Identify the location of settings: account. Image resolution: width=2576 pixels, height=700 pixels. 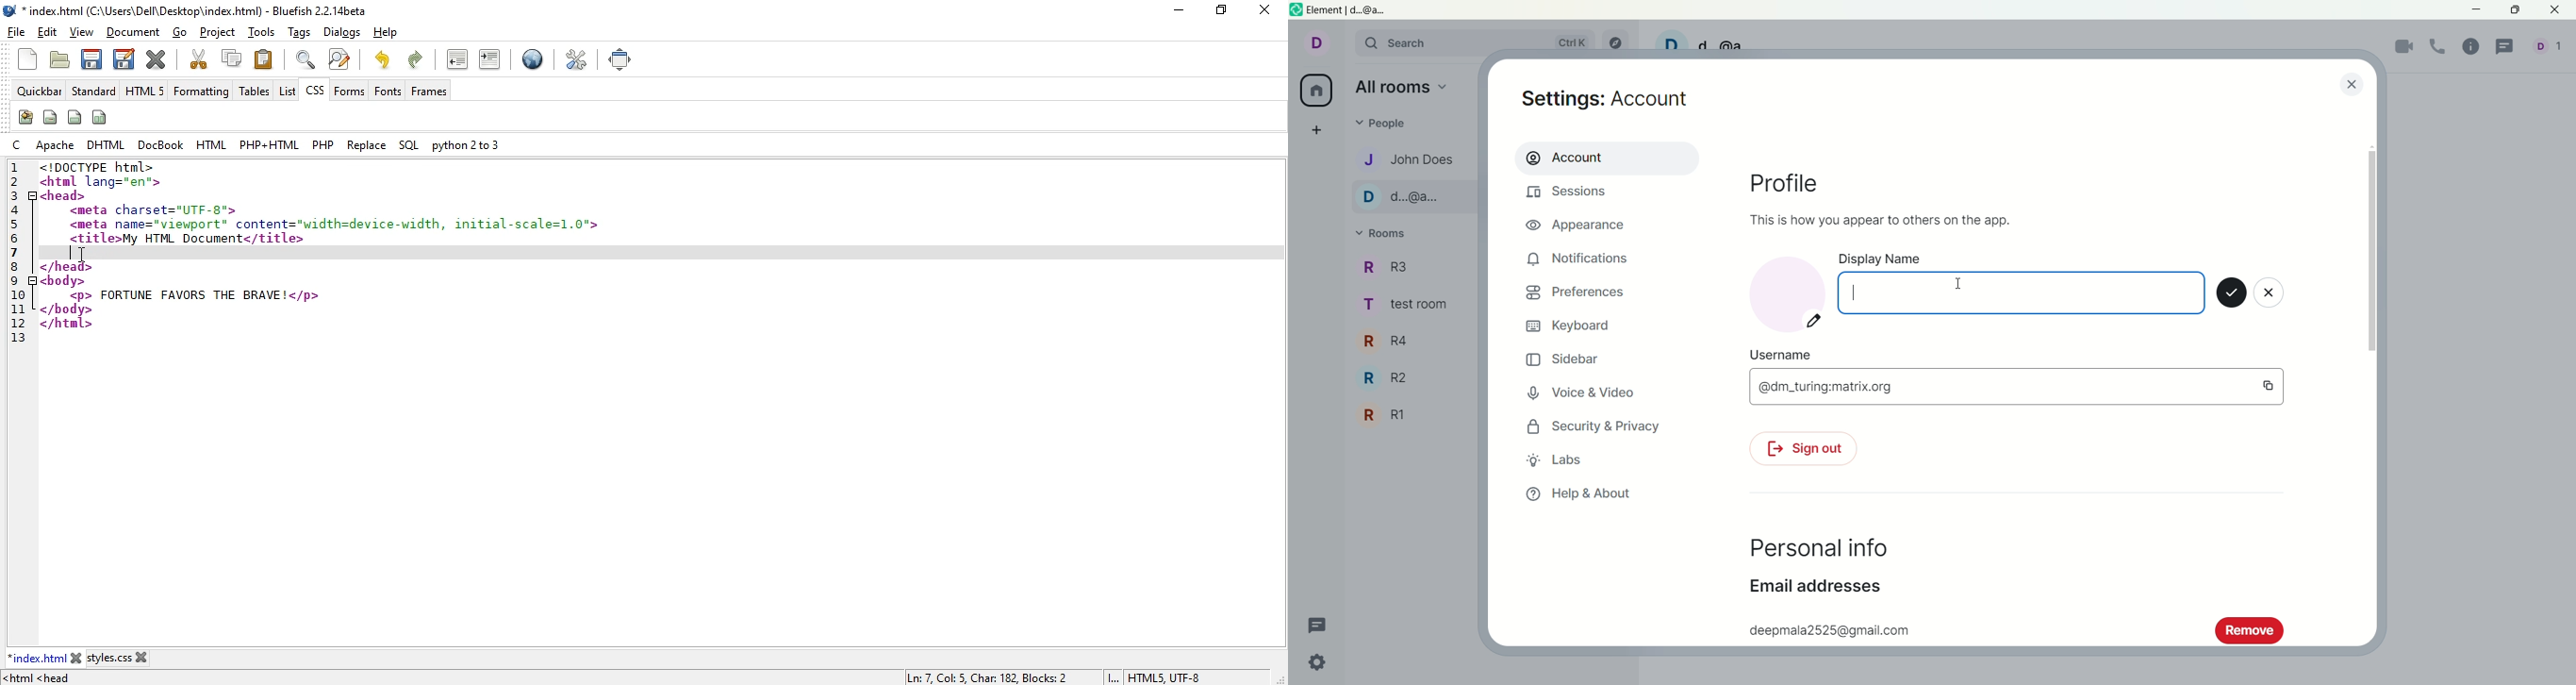
(1609, 101).